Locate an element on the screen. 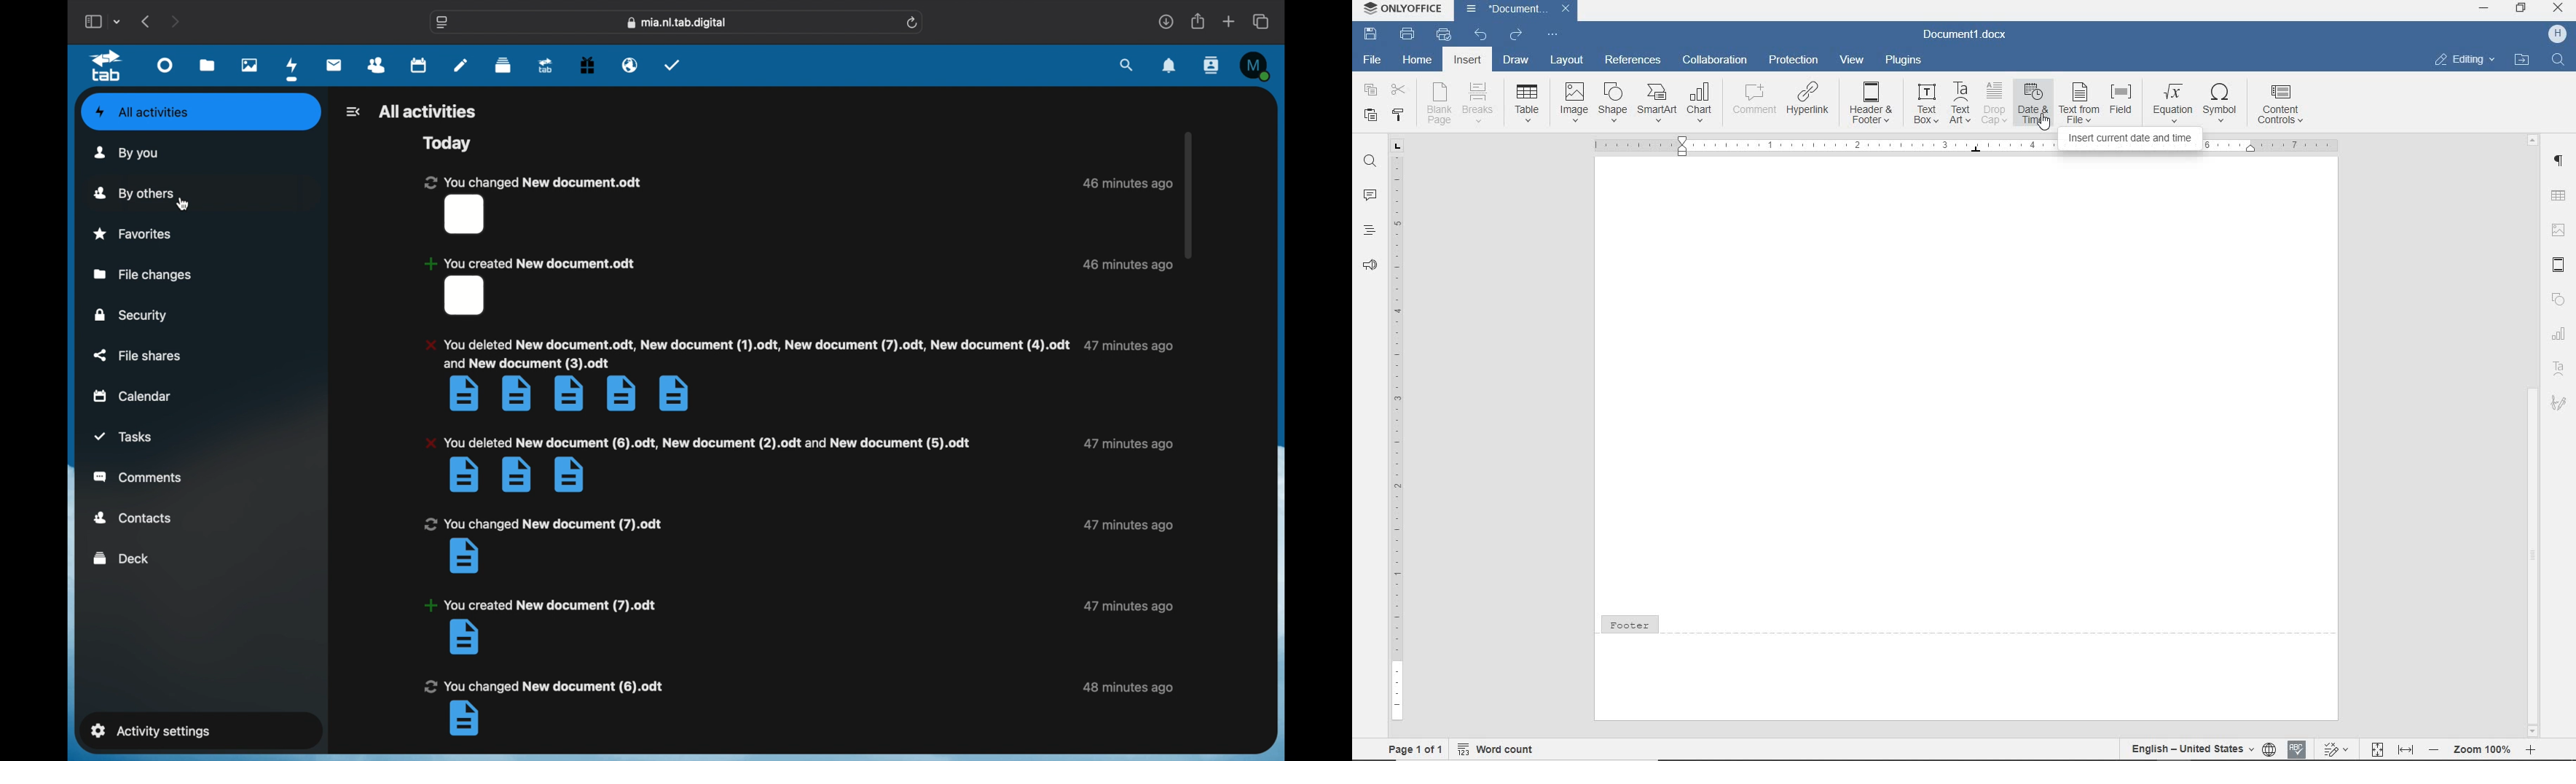  email is located at coordinates (630, 65).